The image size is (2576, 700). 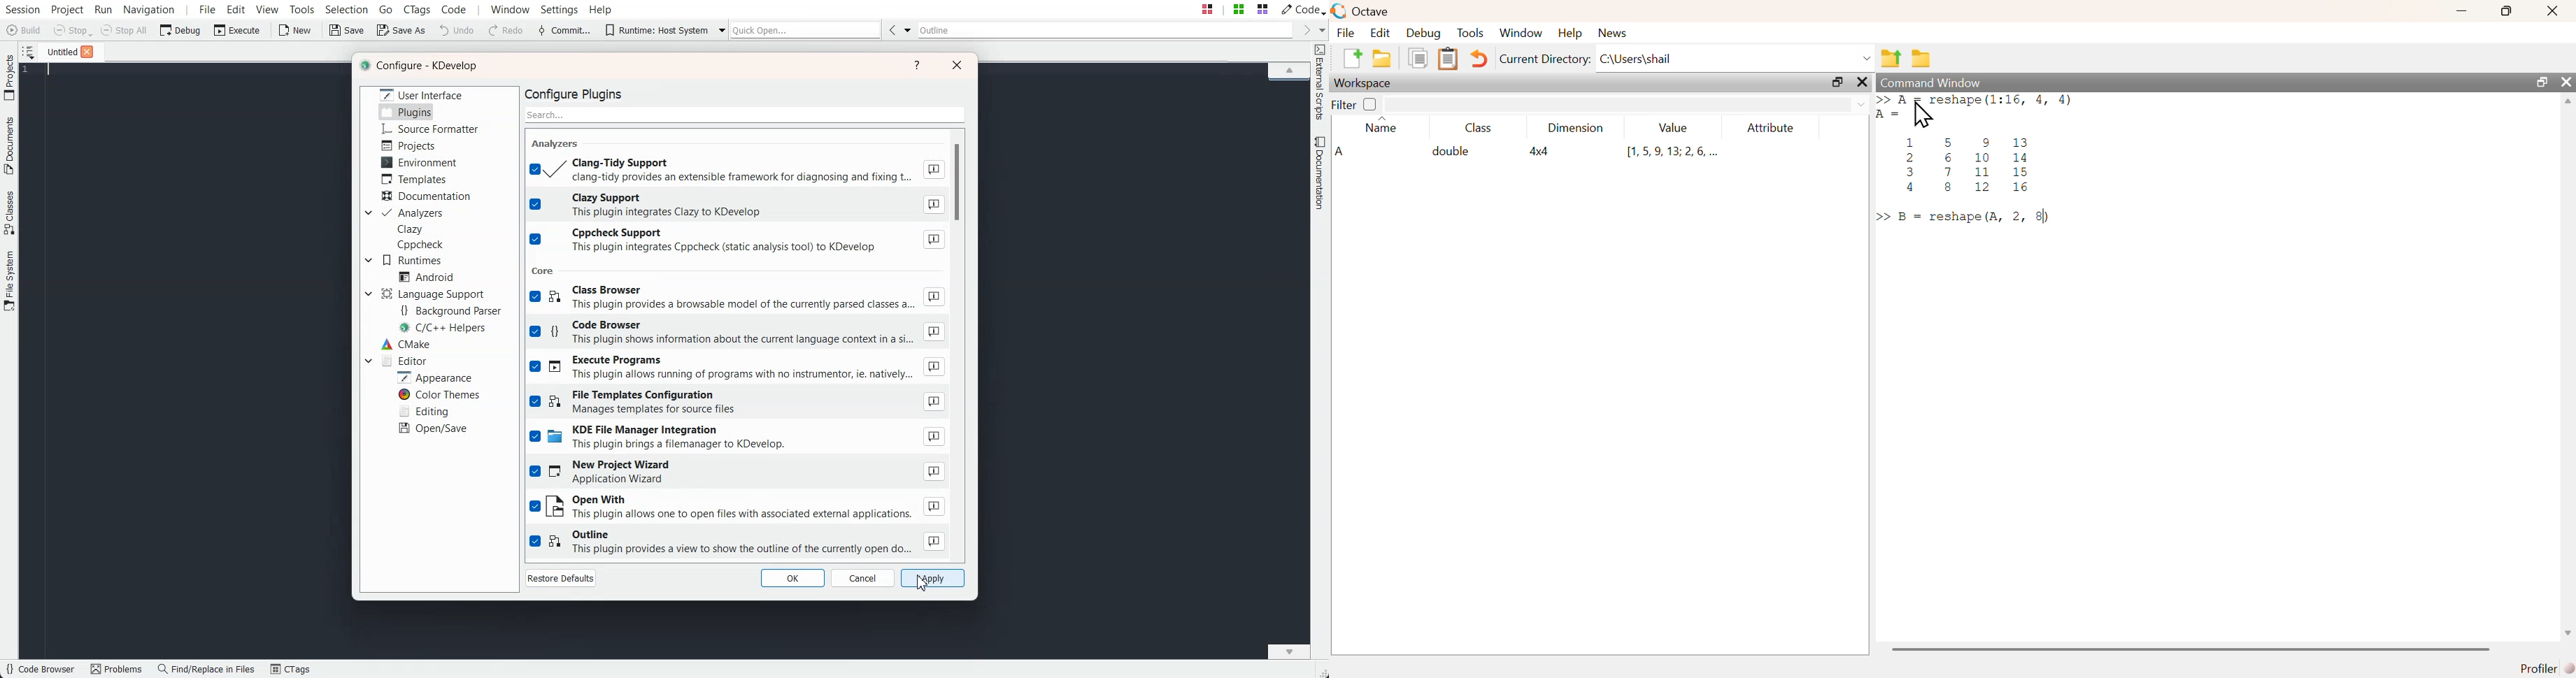 I want to click on open an existing file in editor, so click(x=1383, y=58).